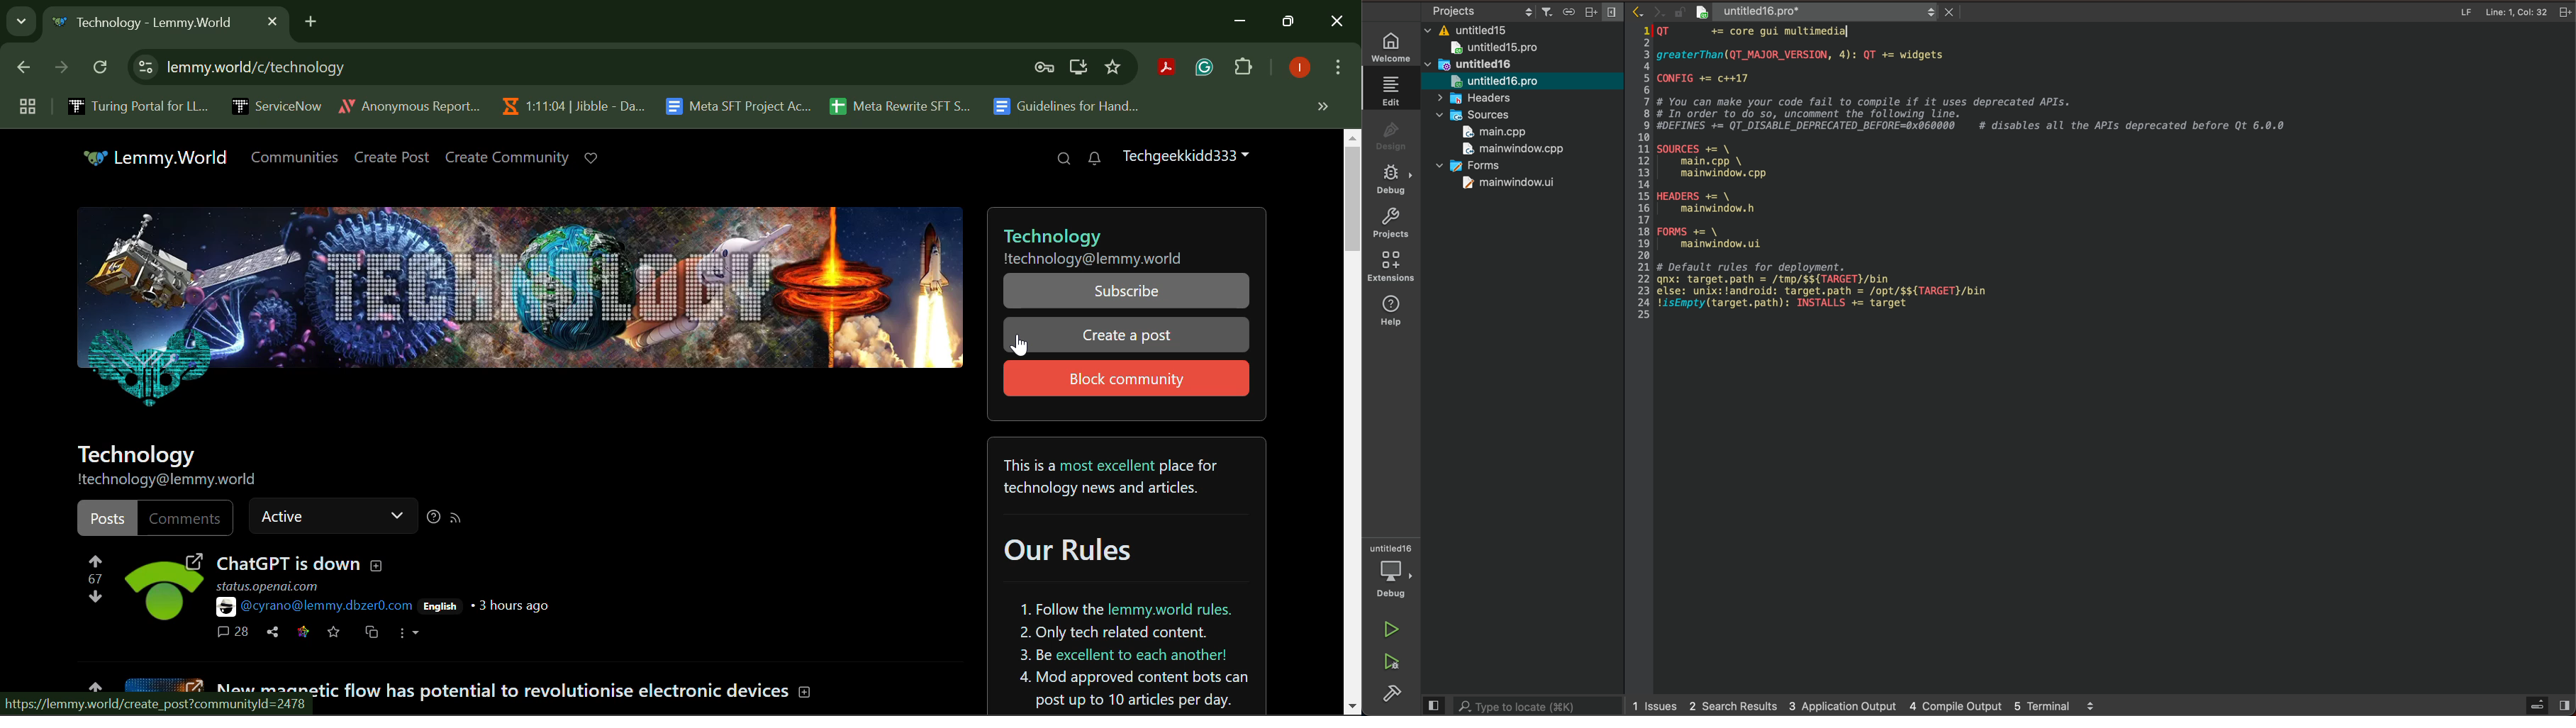 This screenshot has width=2576, height=728. What do you see at coordinates (1869, 704) in the screenshot?
I see `logs` at bounding box center [1869, 704].